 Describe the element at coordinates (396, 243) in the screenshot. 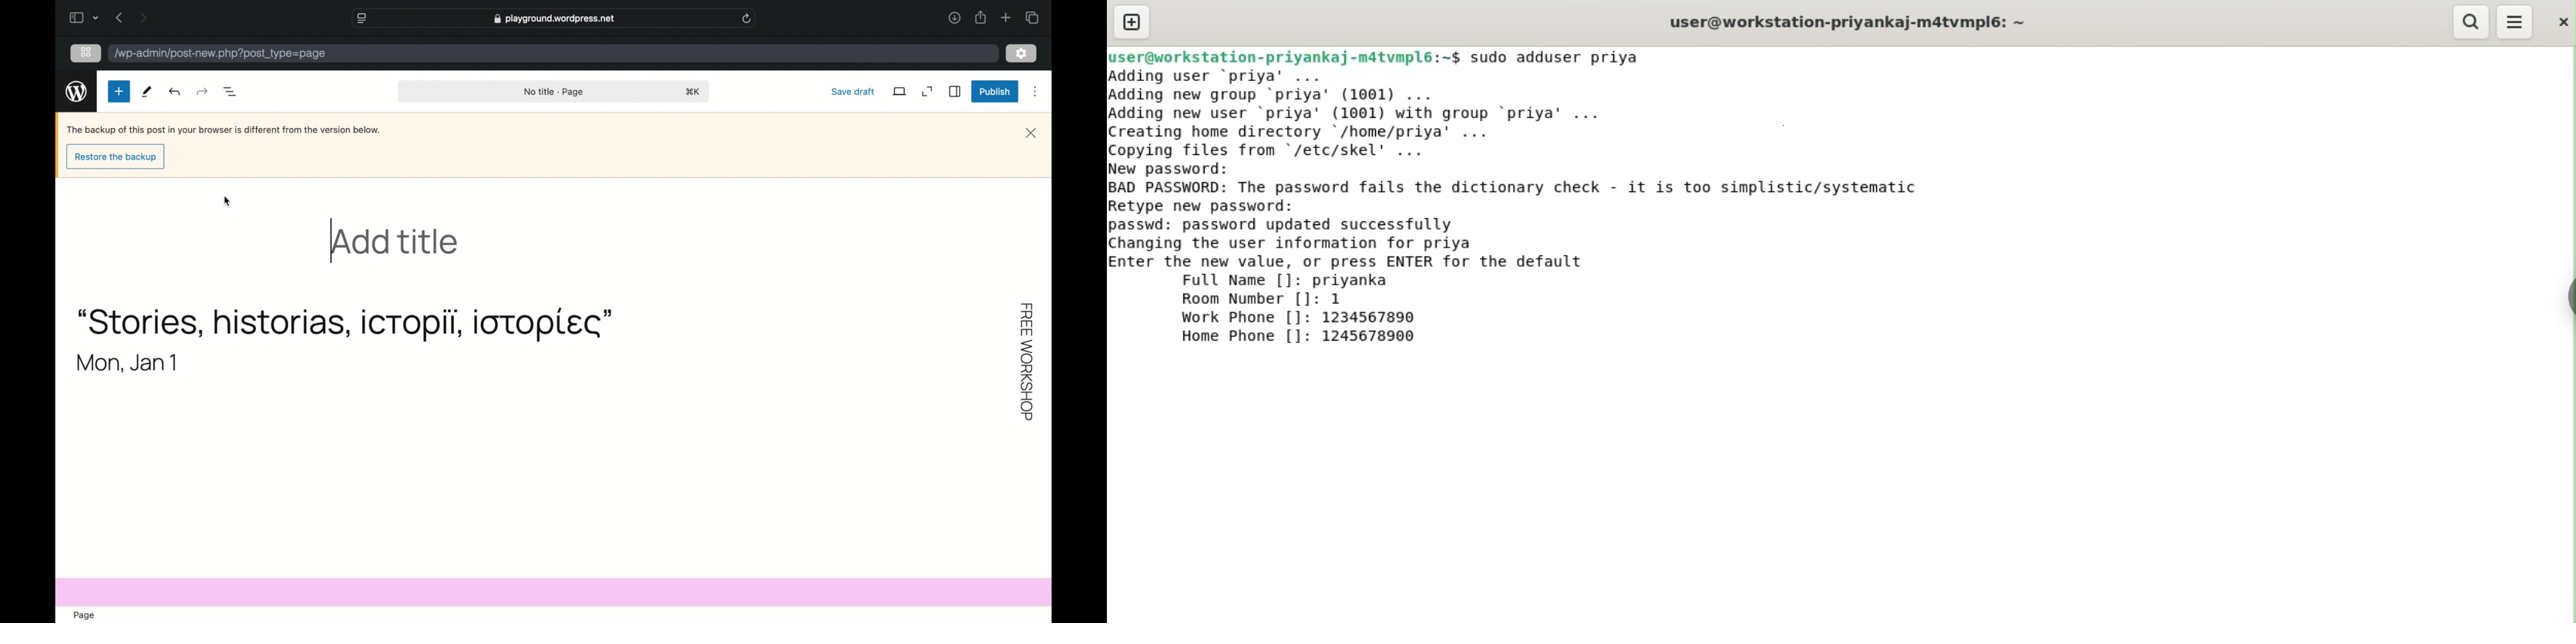

I see `add title` at that location.